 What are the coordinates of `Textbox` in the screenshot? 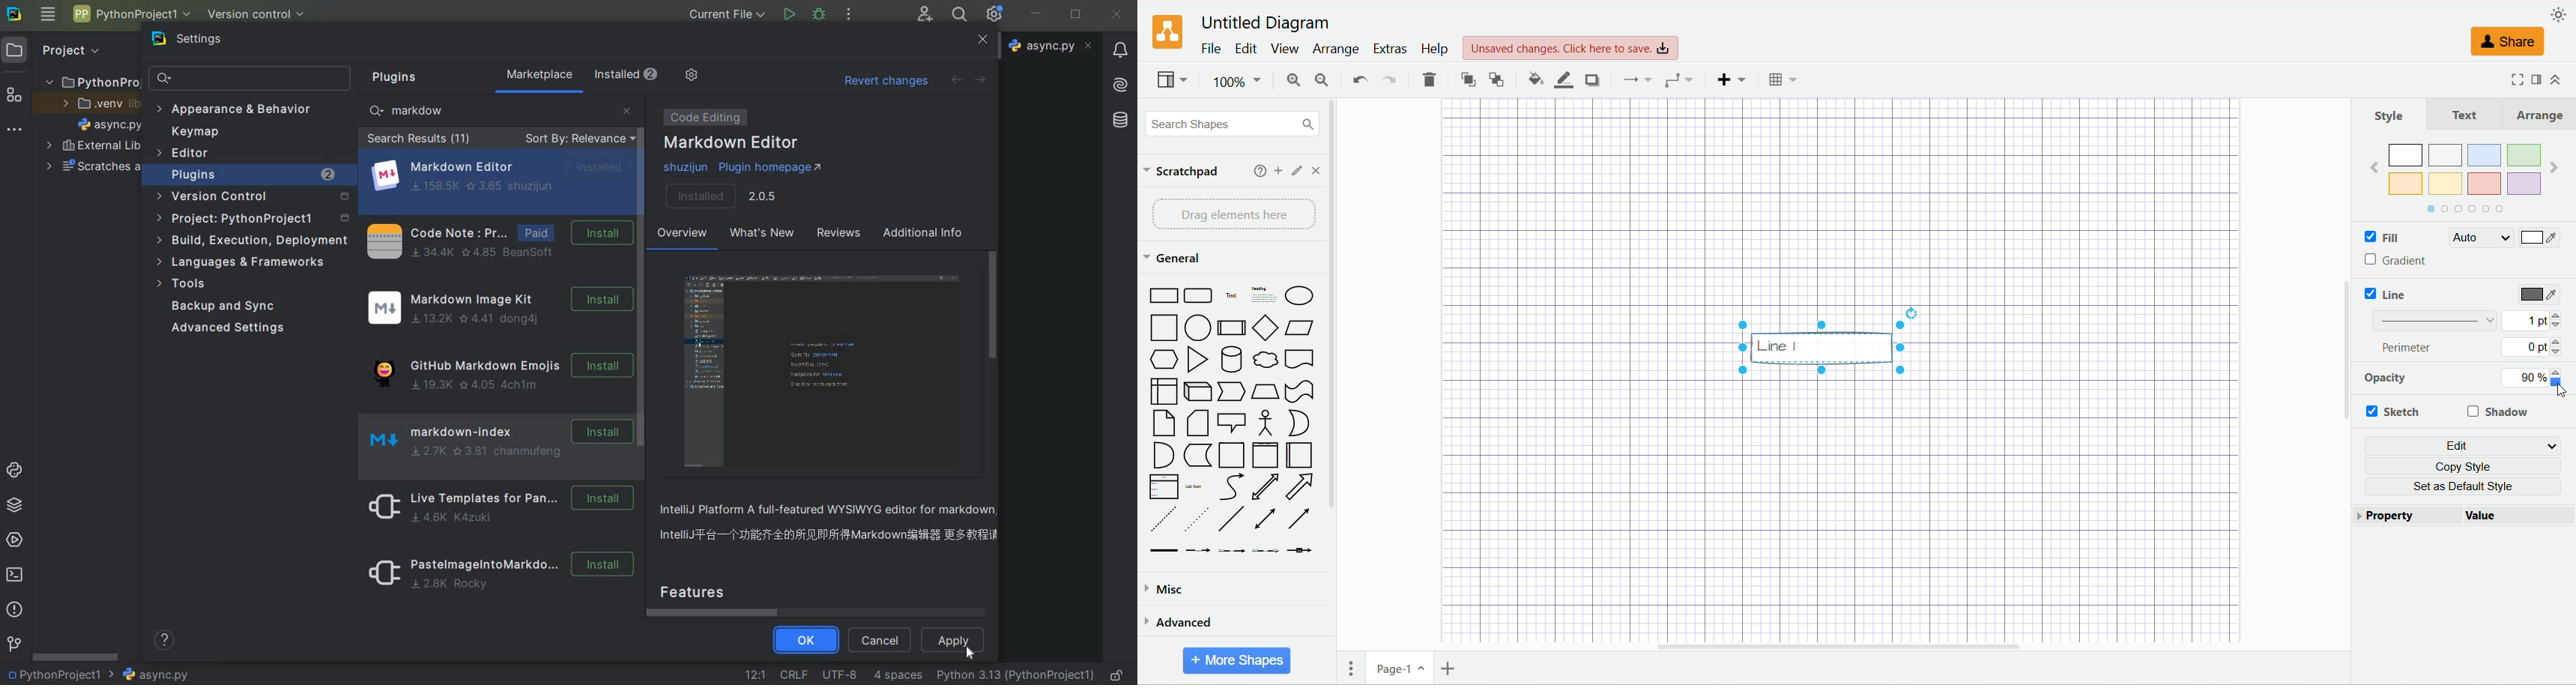 It's located at (1263, 295).